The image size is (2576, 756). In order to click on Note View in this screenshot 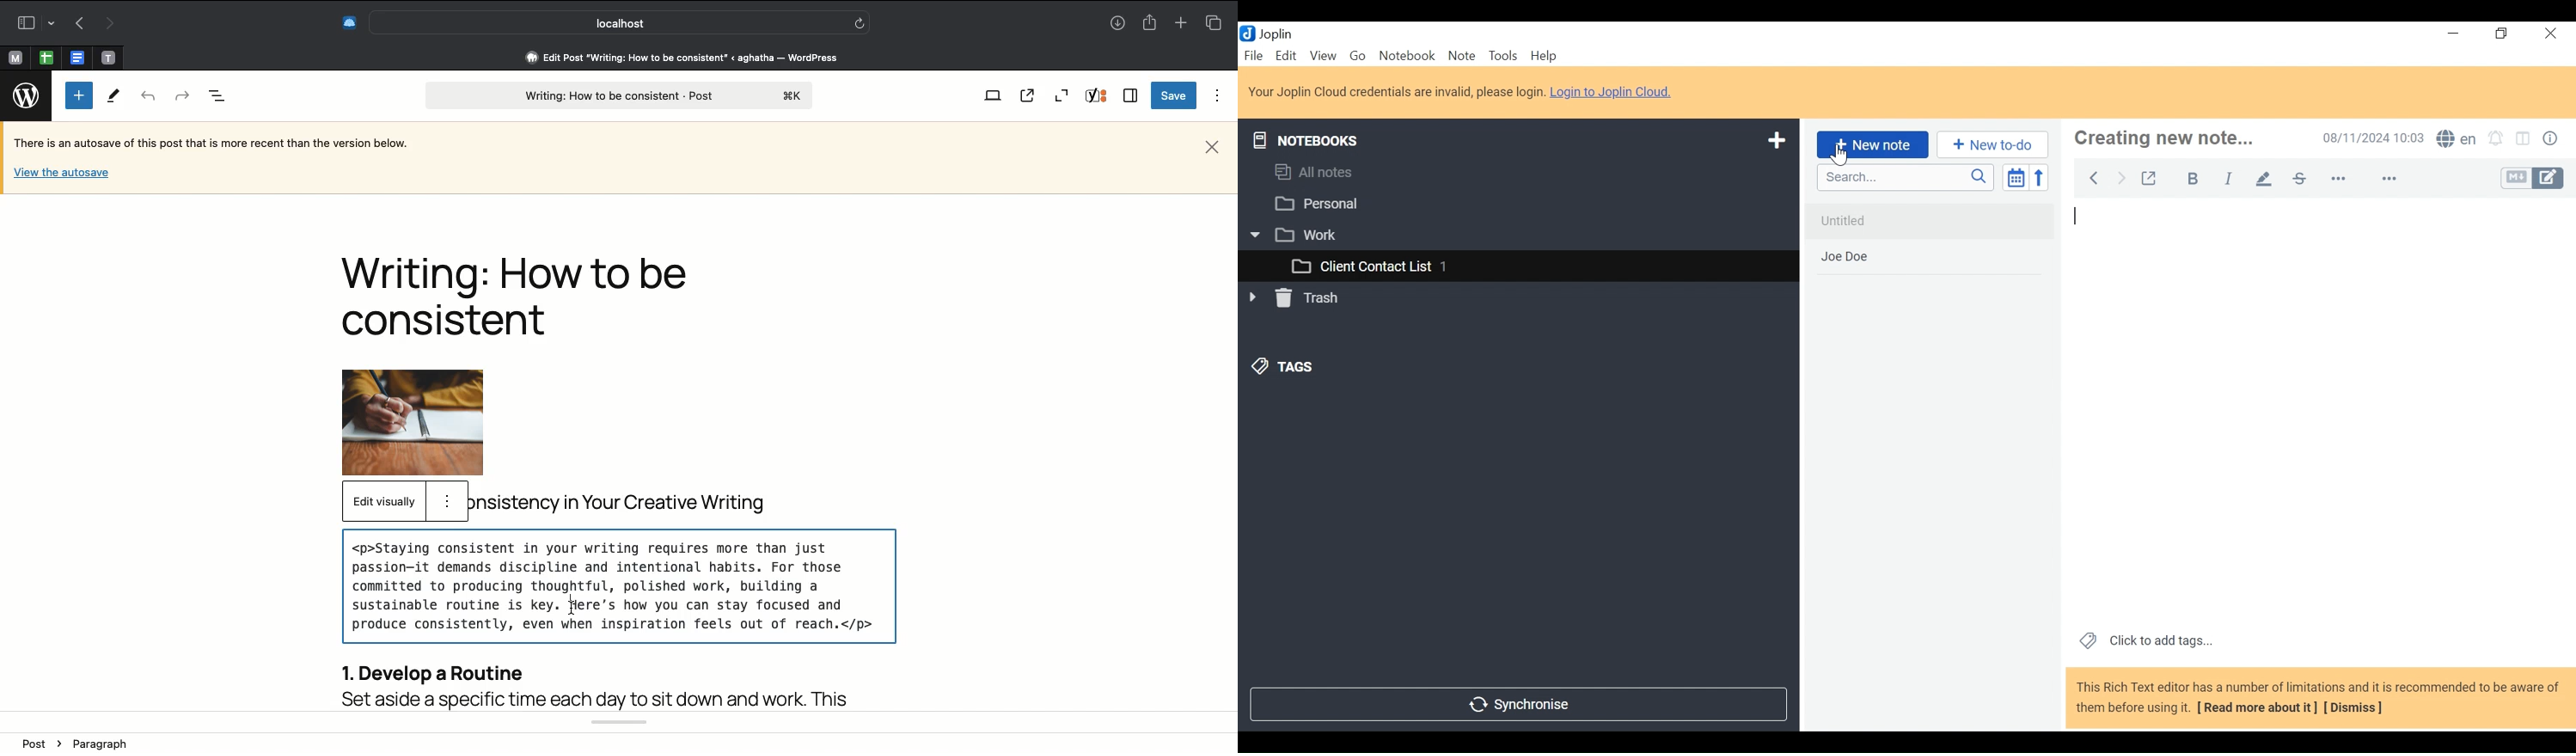, I will do `click(2318, 412)`.